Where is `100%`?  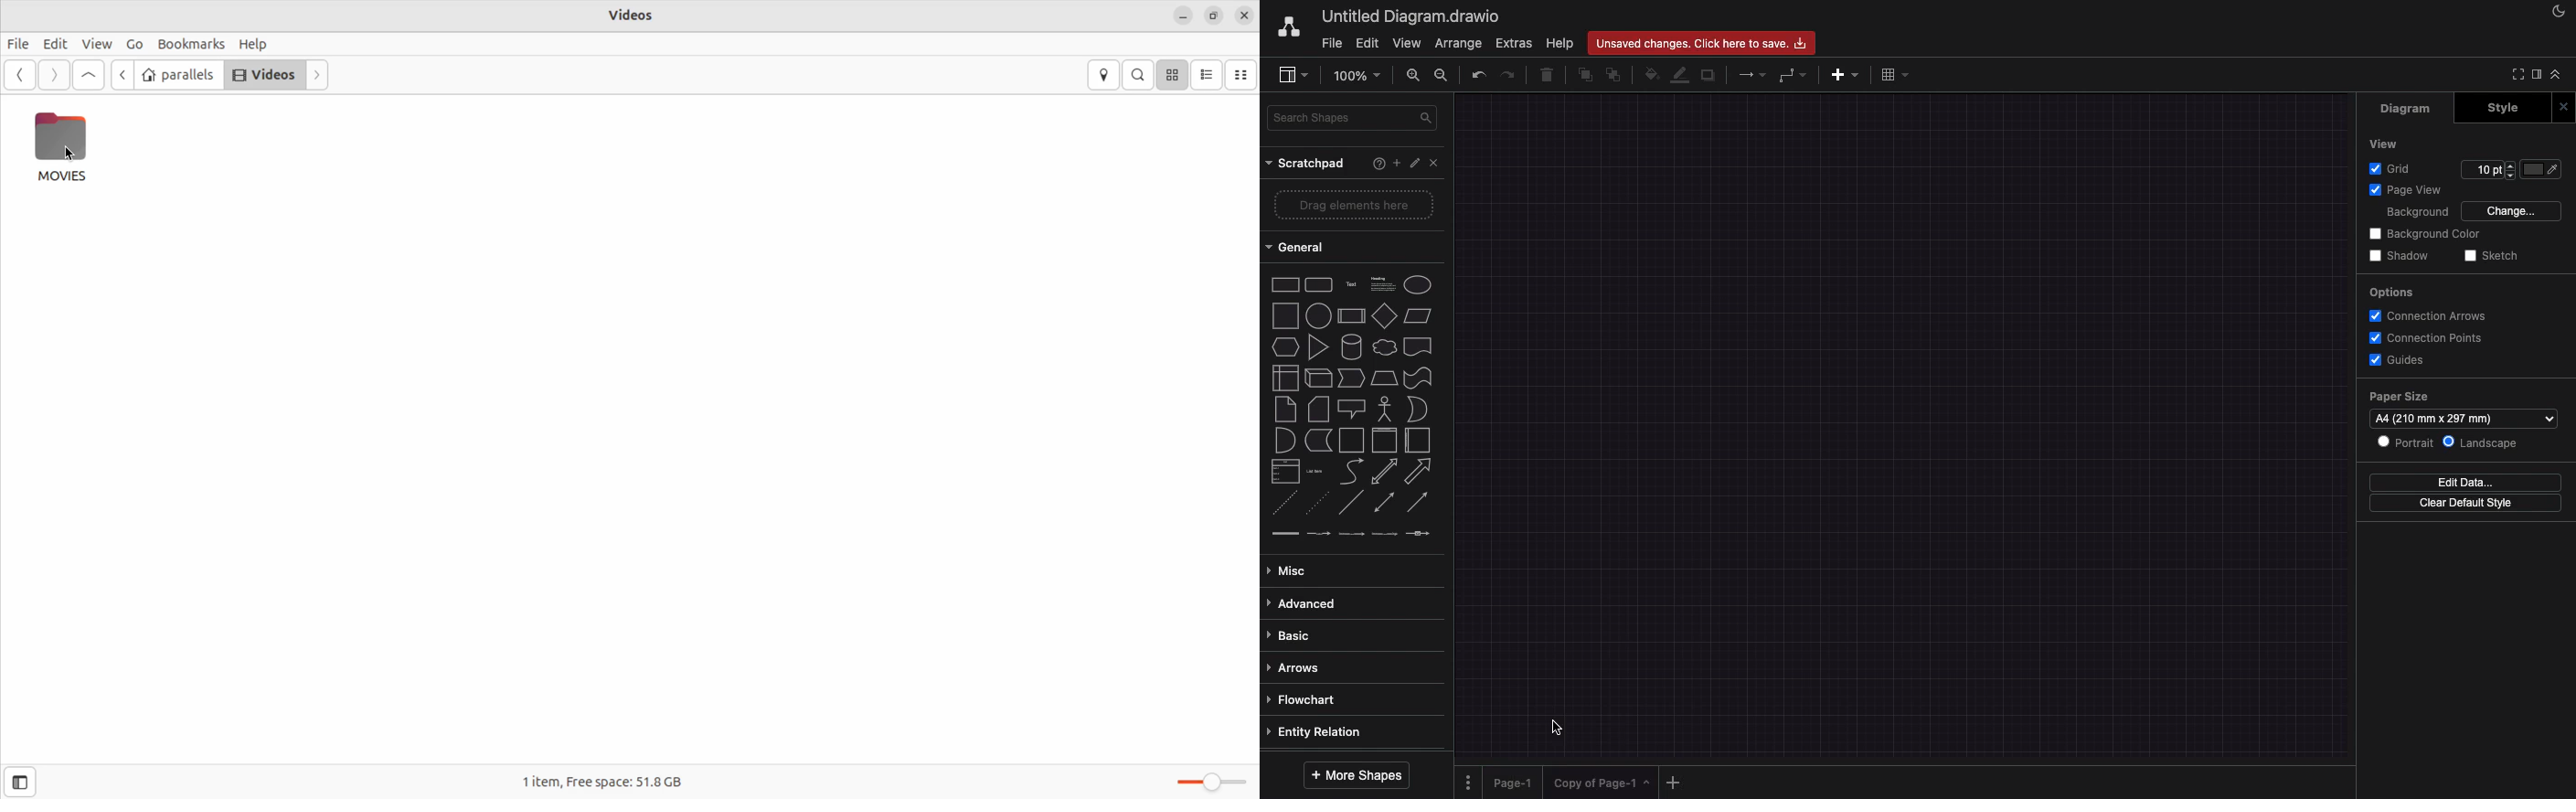
100% is located at coordinates (1357, 77).